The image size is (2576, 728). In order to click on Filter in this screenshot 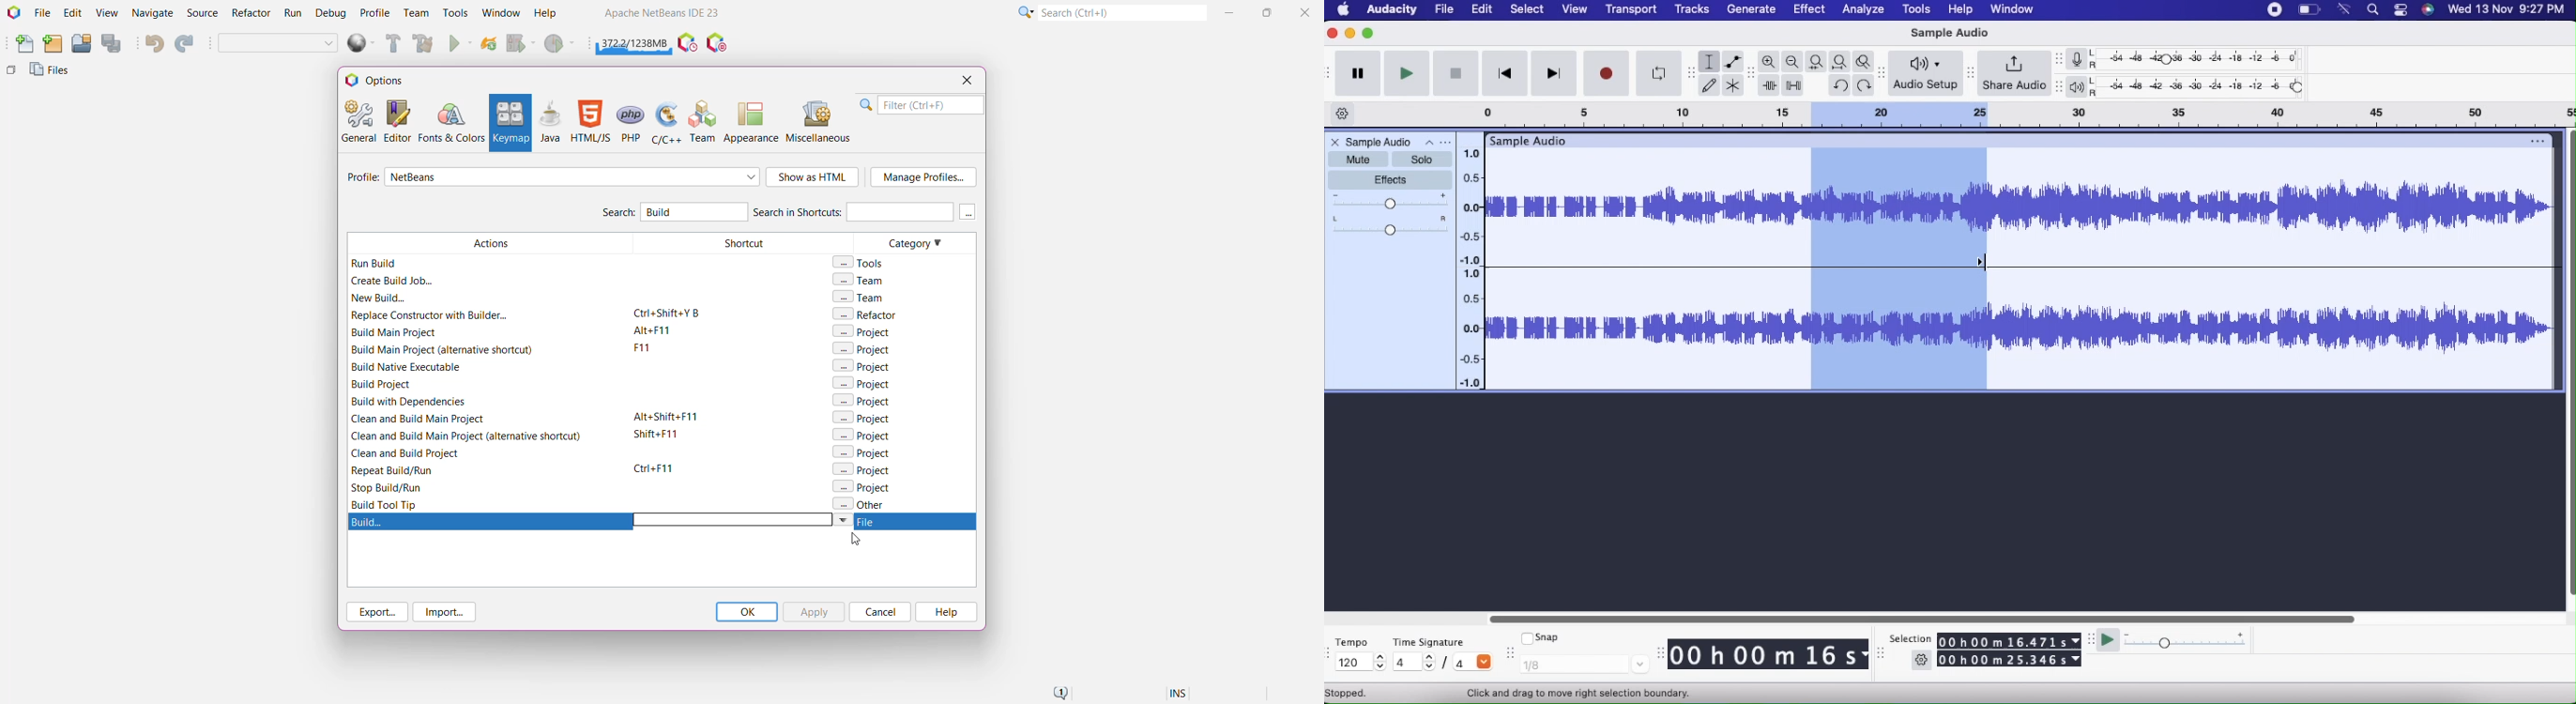, I will do `click(922, 105)`.